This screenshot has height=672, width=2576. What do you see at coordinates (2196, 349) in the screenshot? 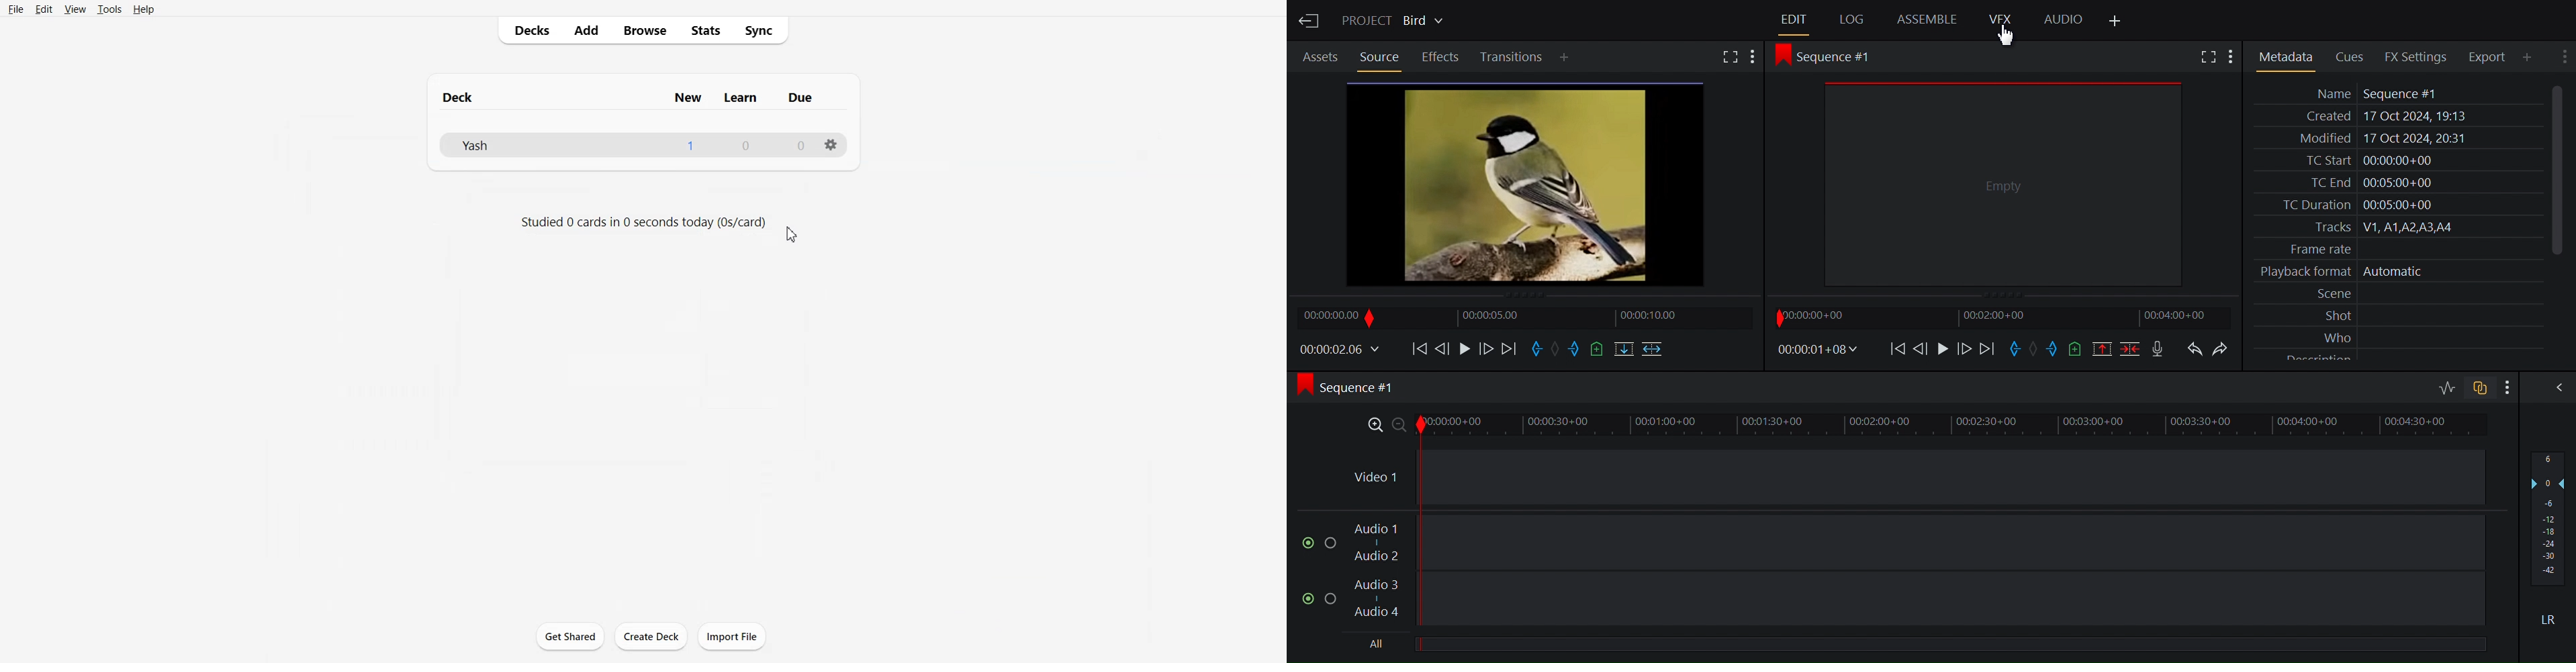
I see `Undo` at bounding box center [2196, 349].